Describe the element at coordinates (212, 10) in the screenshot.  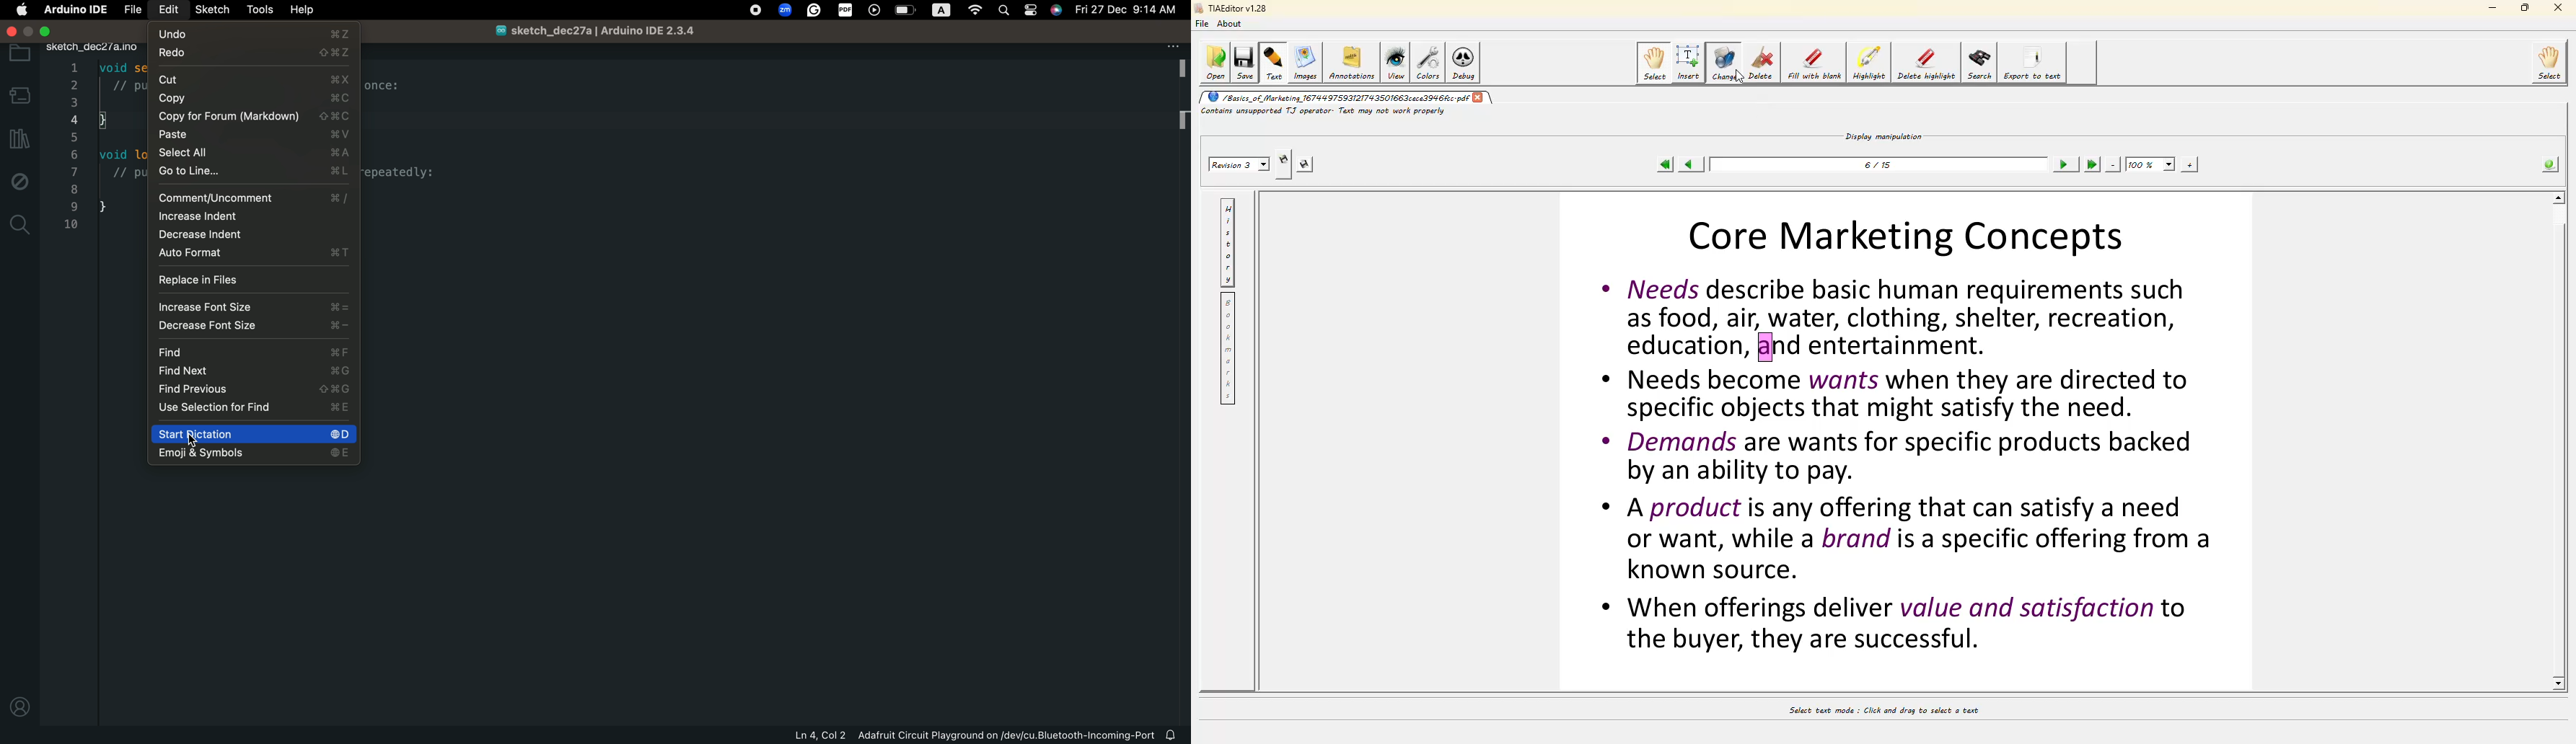
I see `sketch` at that location.